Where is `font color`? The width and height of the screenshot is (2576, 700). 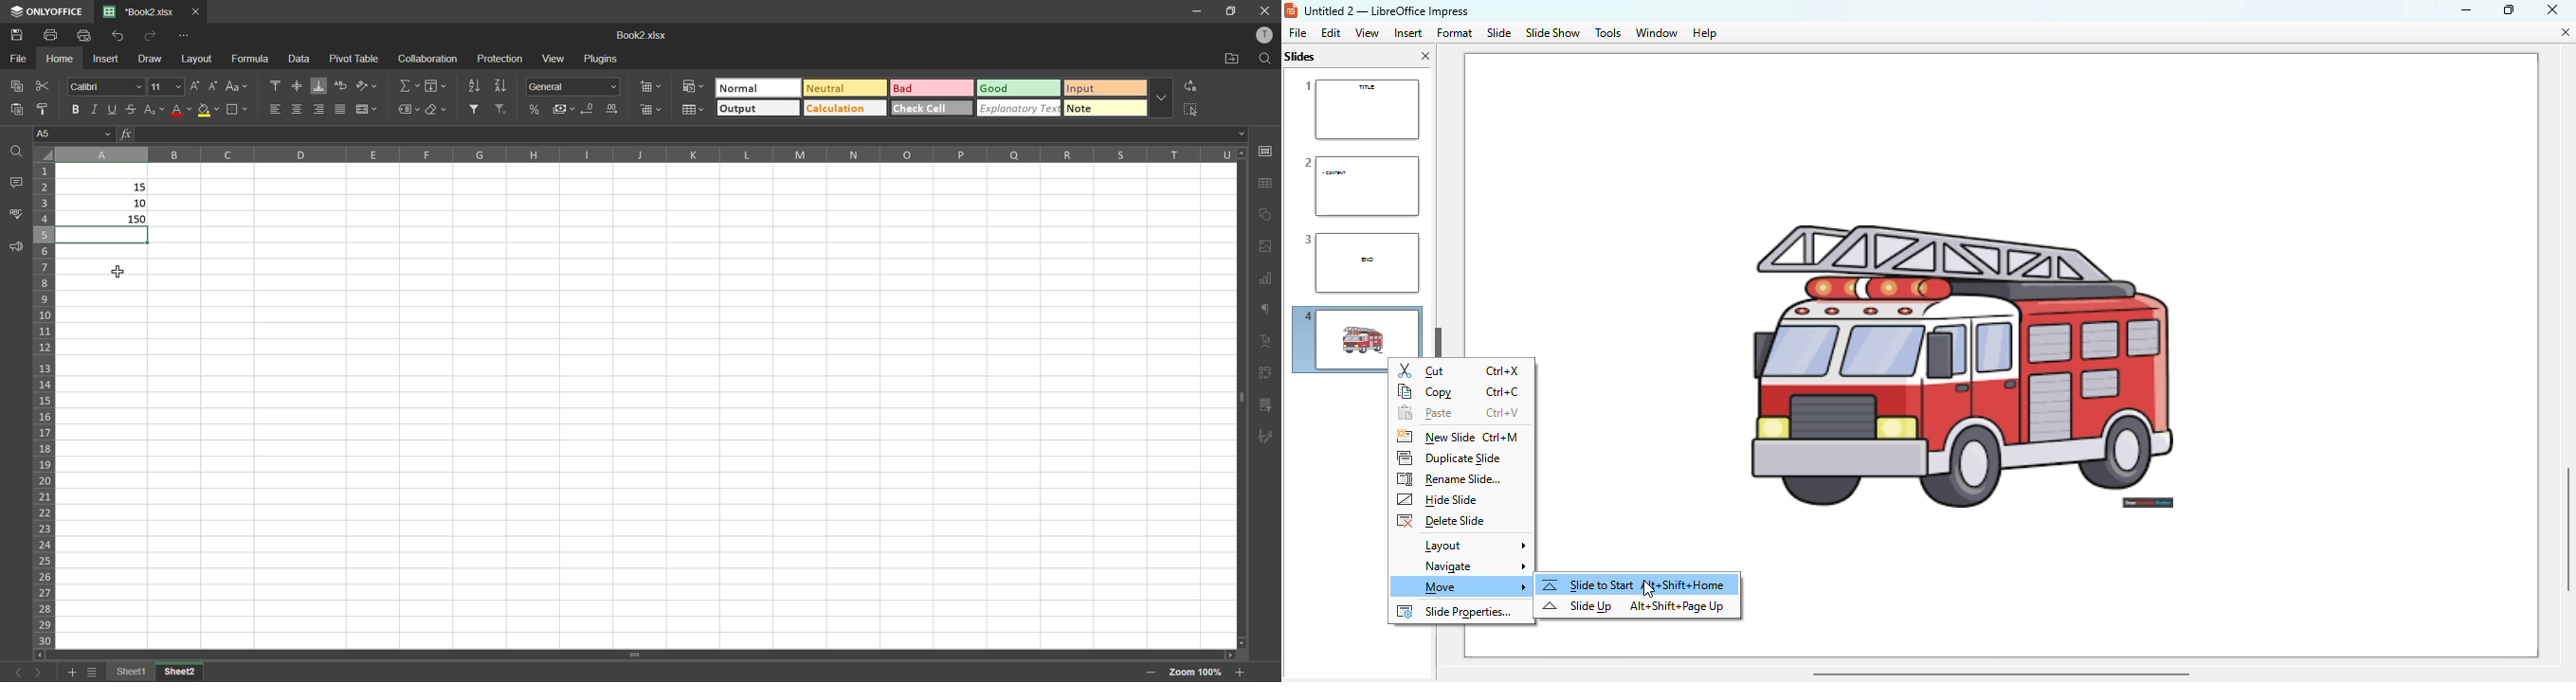 font color is located at coordinates (180, 107).